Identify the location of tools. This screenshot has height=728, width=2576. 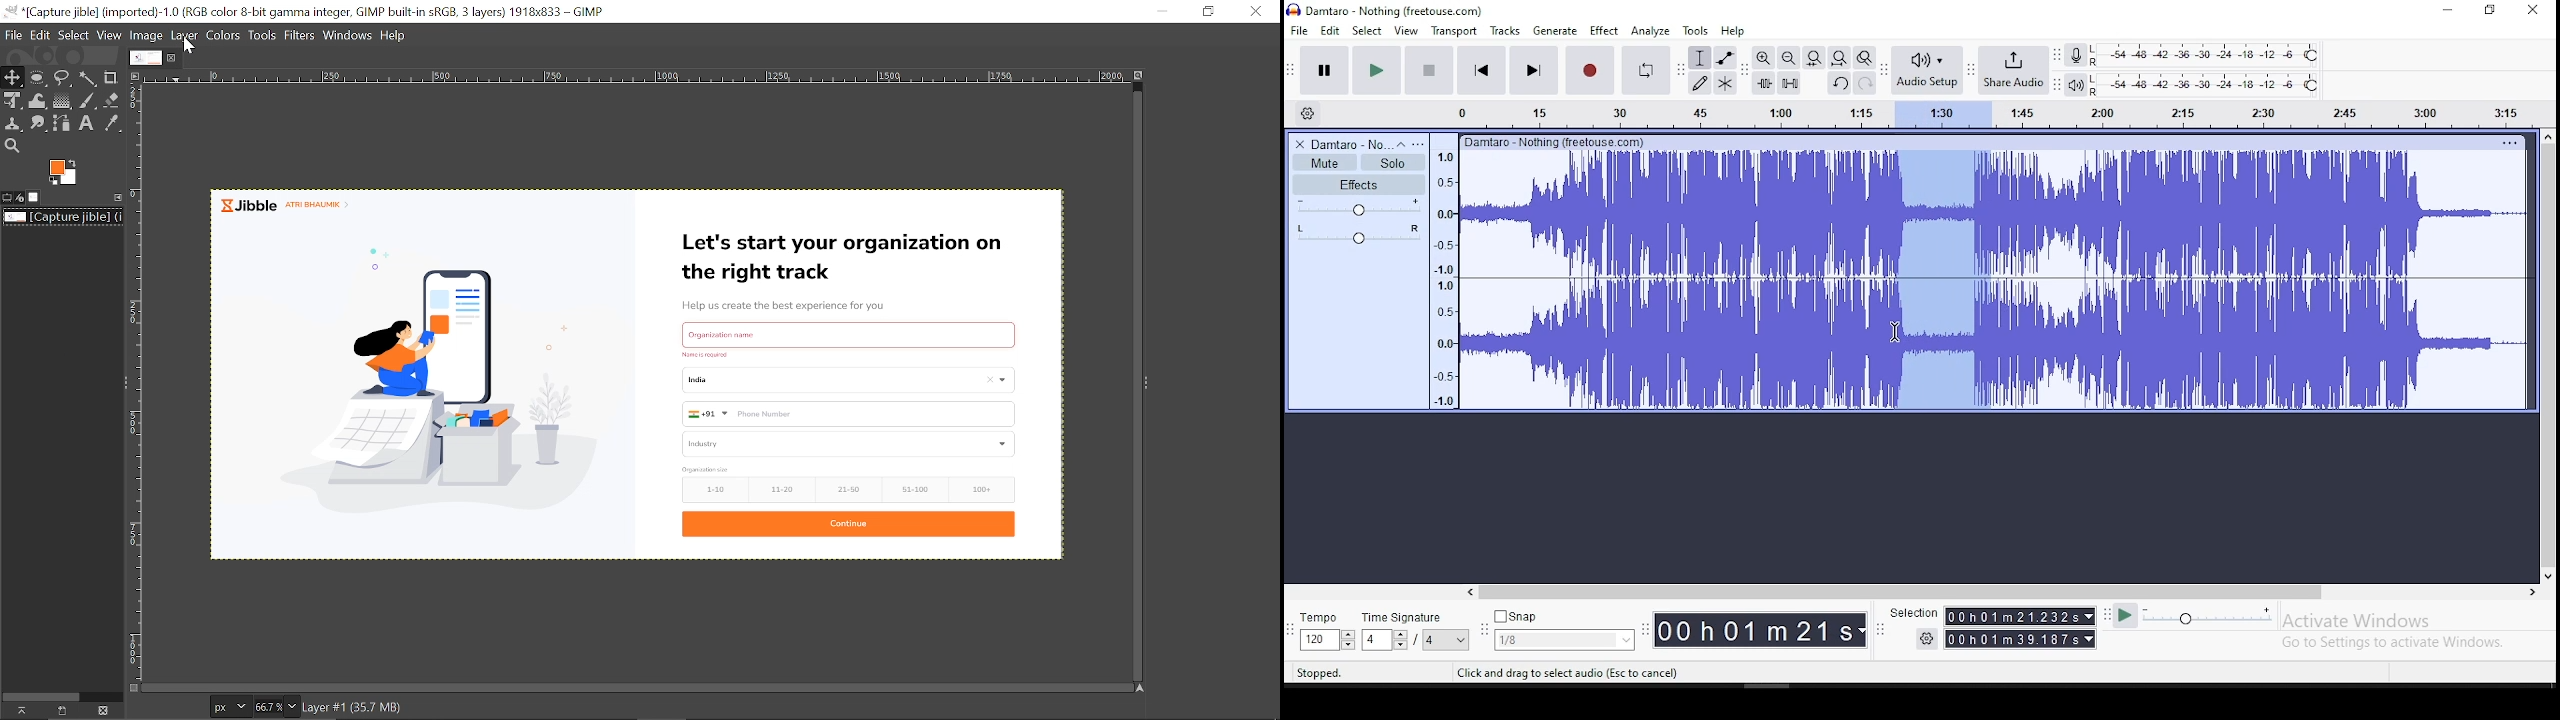
(1696, 30).